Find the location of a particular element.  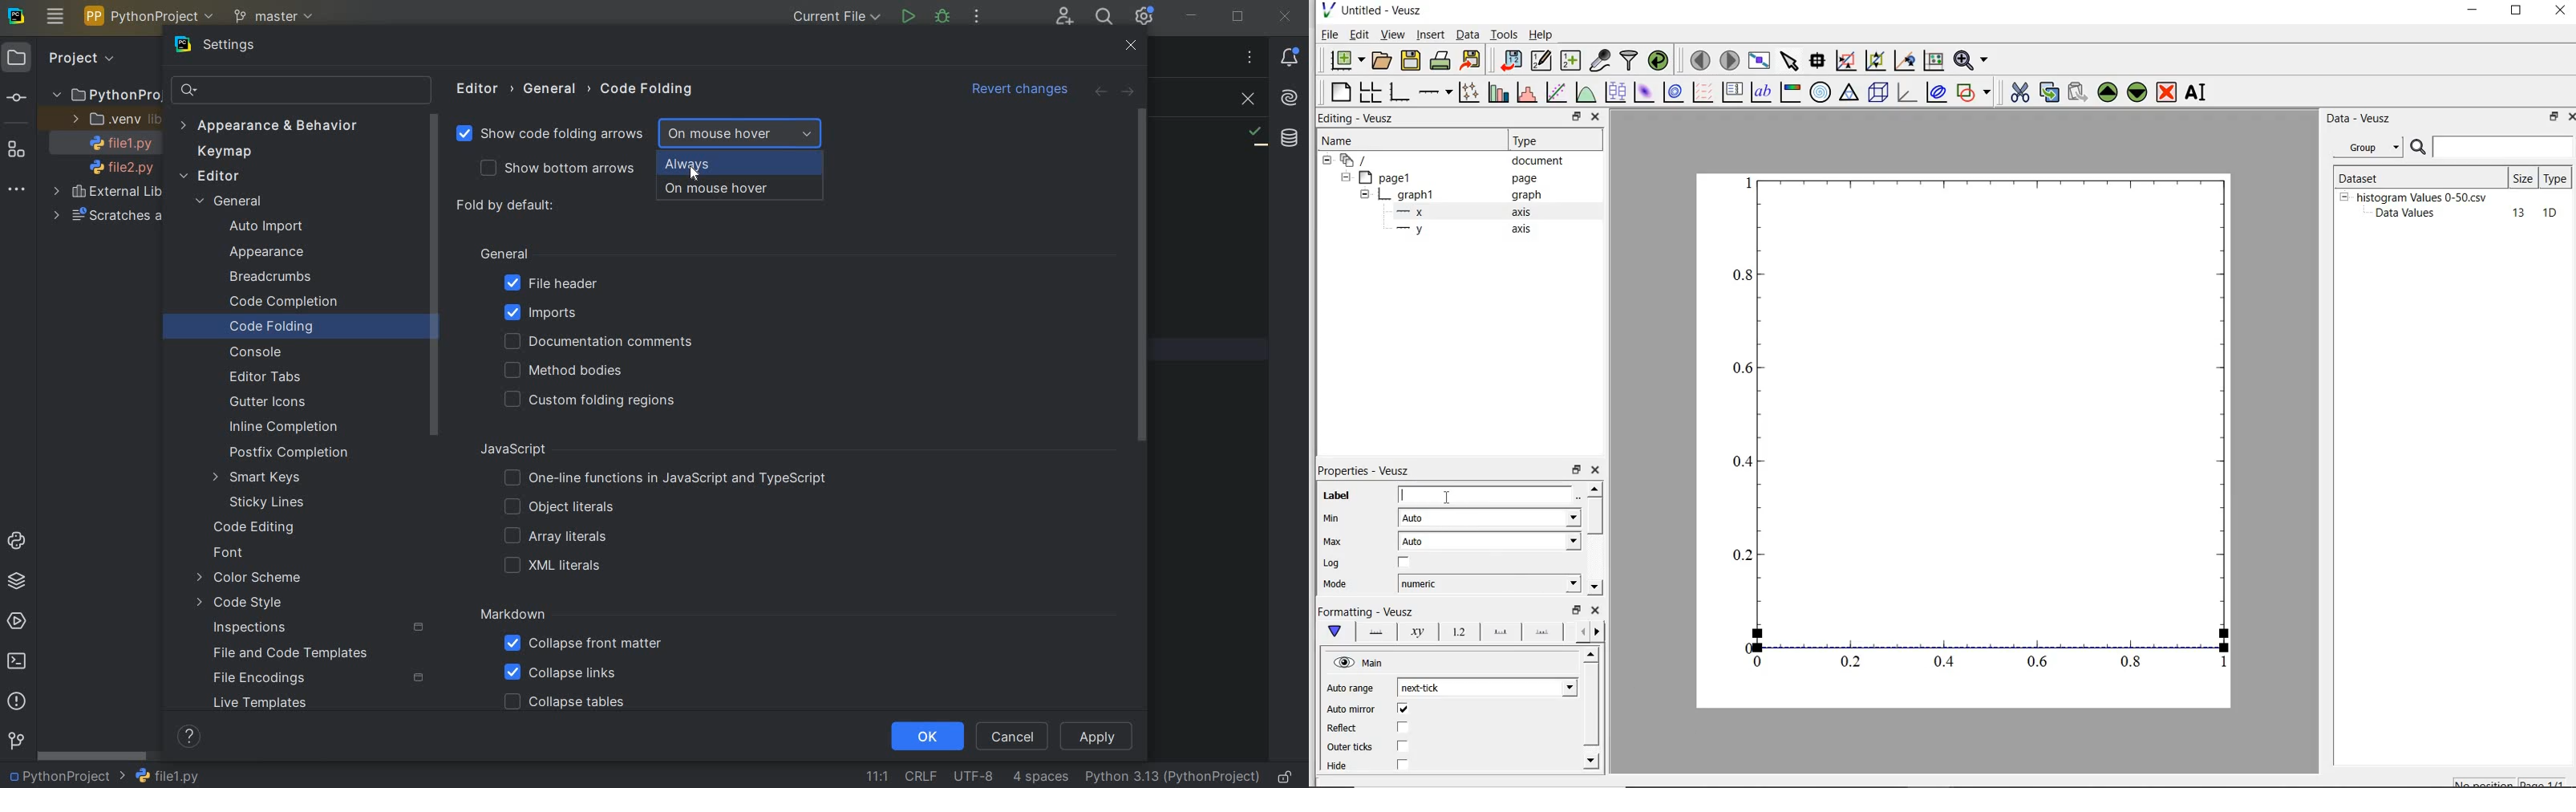

ON MOUSE HOVER is located at coordinates (738, 191).